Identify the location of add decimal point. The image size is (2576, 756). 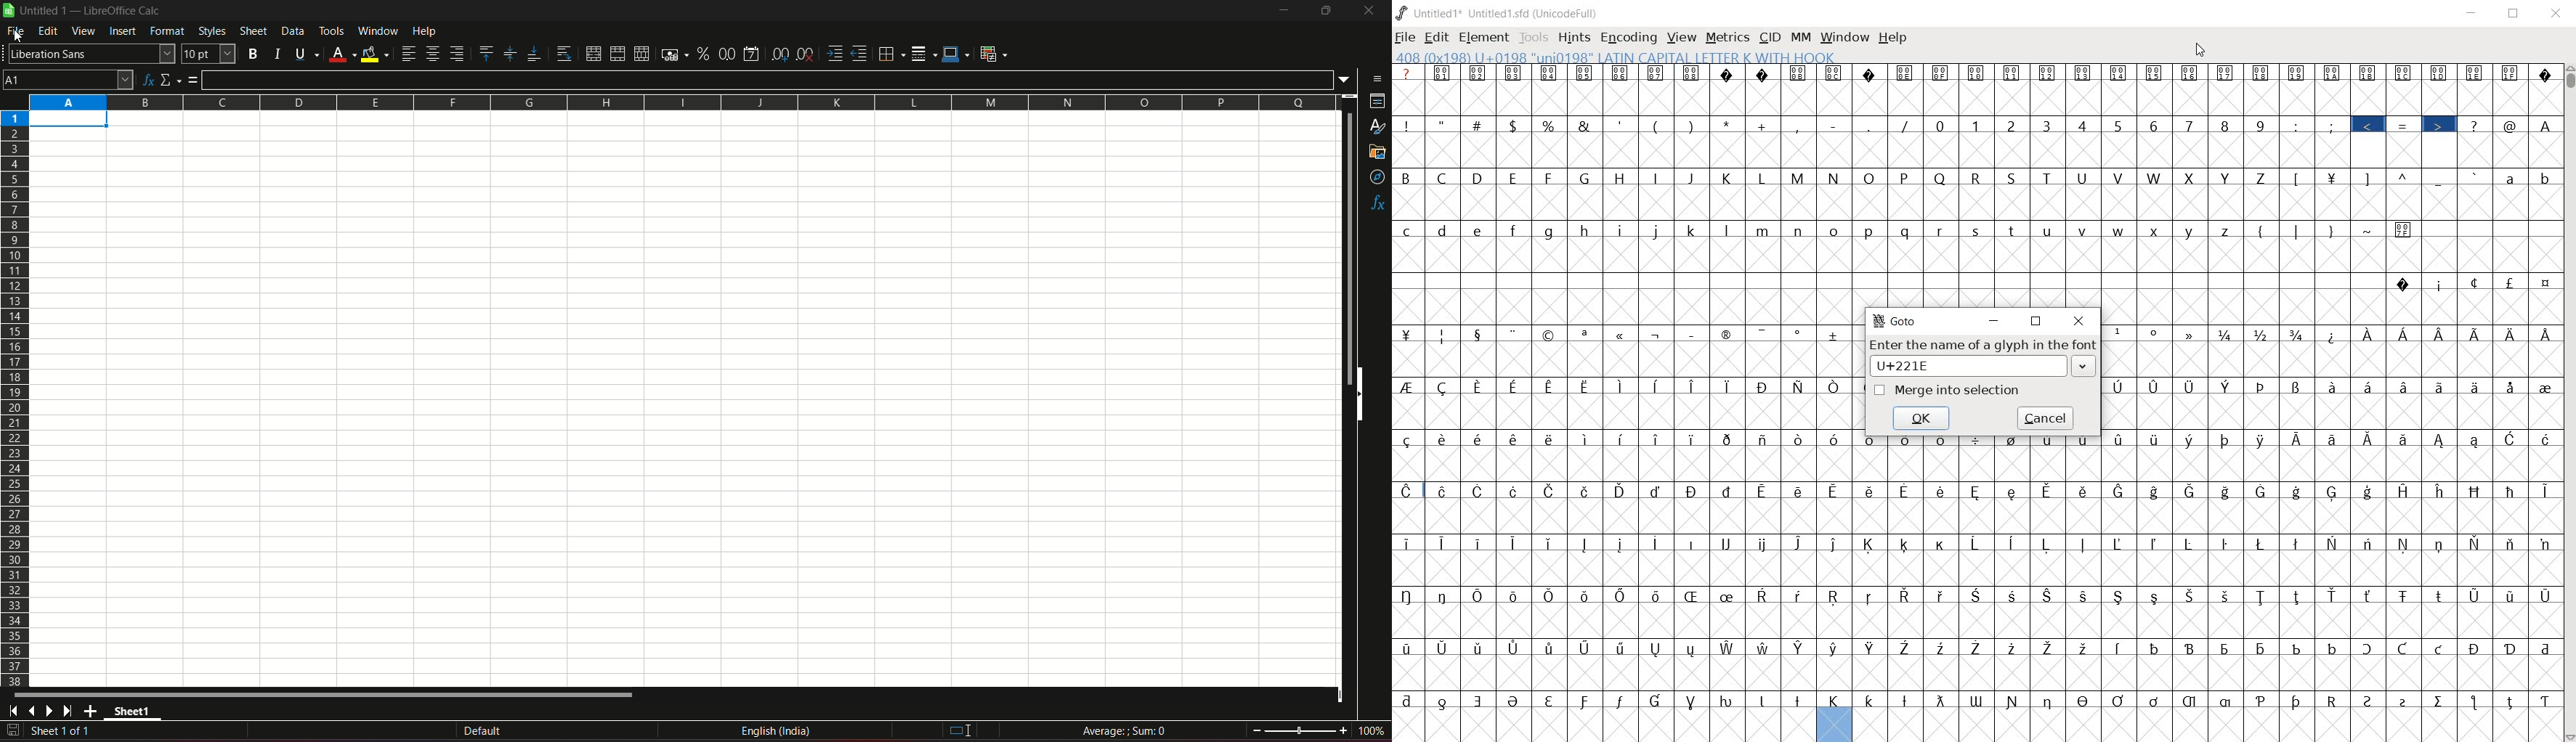
(782, 54).